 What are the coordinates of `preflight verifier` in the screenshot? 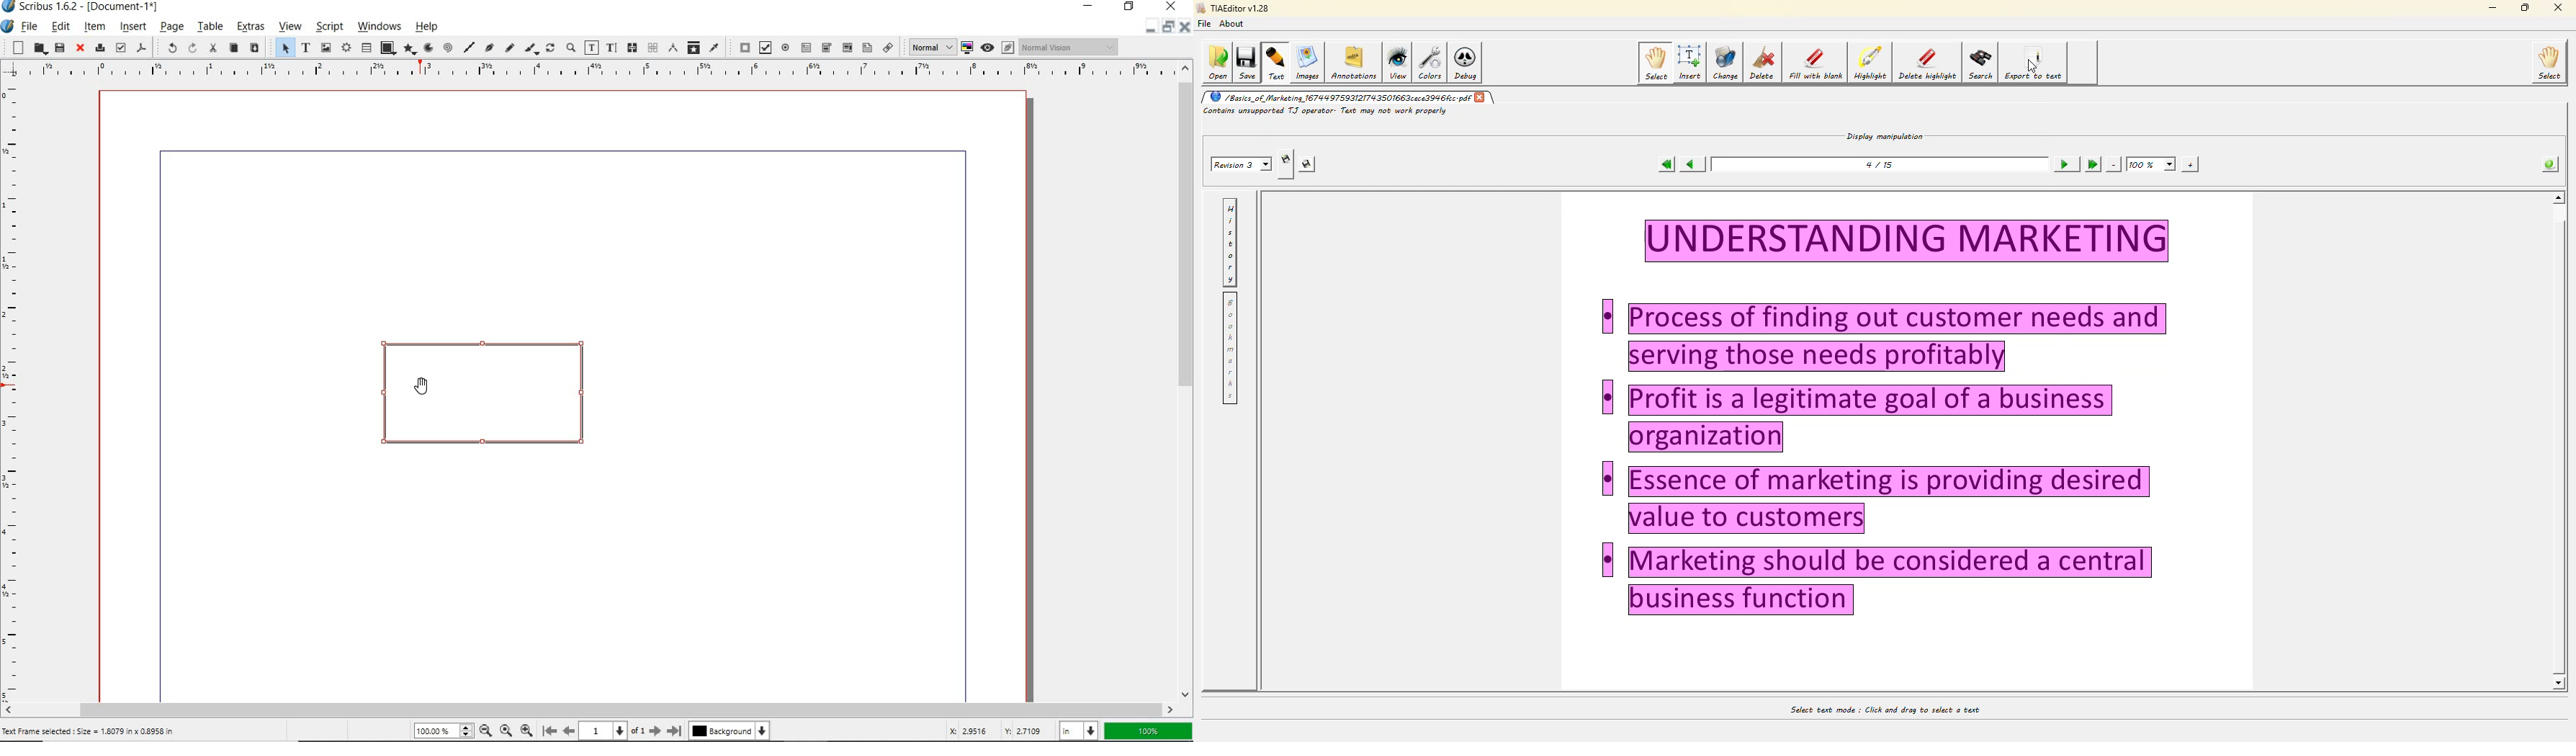 It's located at (120, 47).